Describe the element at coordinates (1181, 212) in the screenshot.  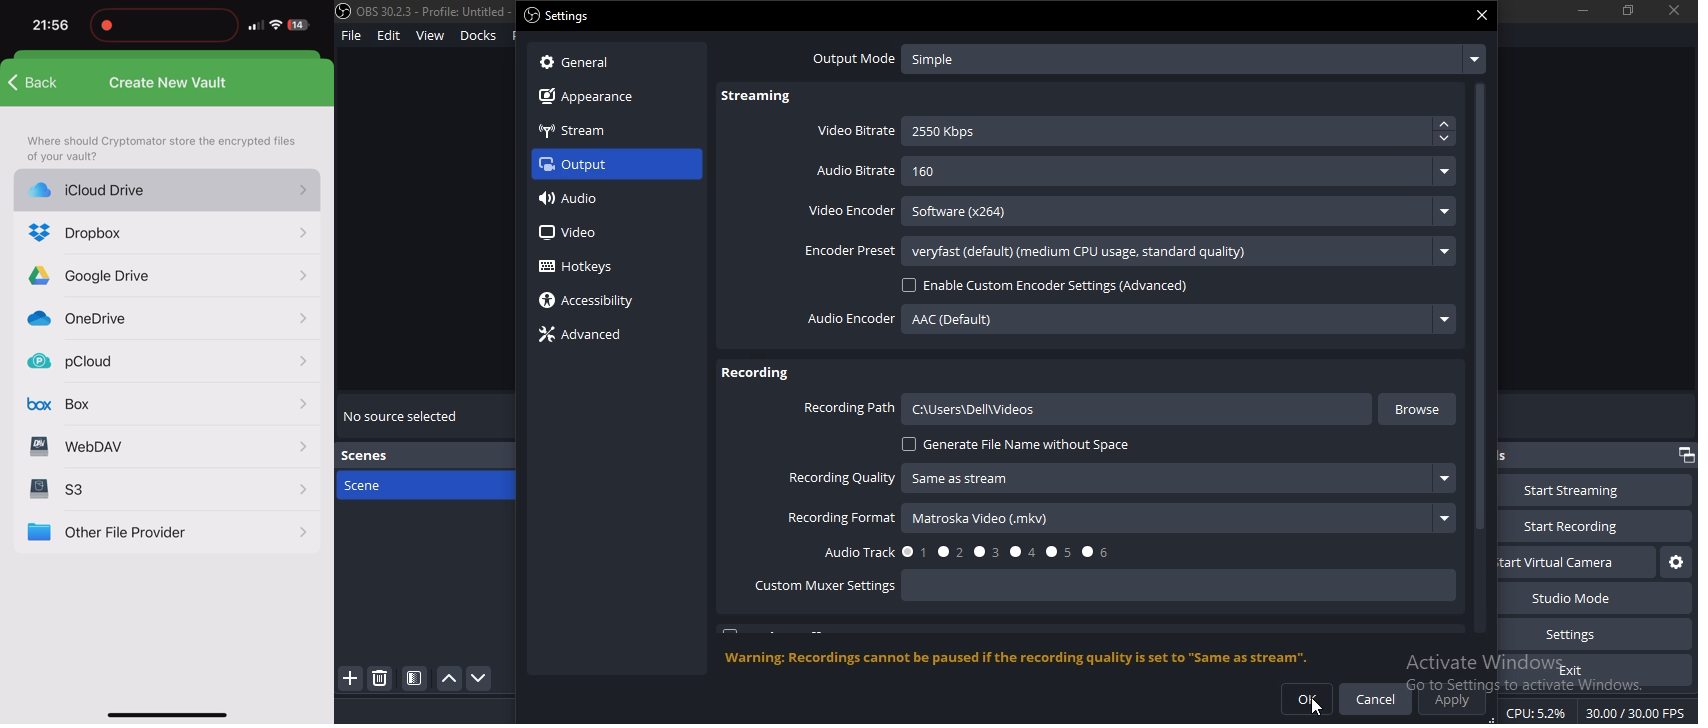
I see `Software (x264)` at that location.